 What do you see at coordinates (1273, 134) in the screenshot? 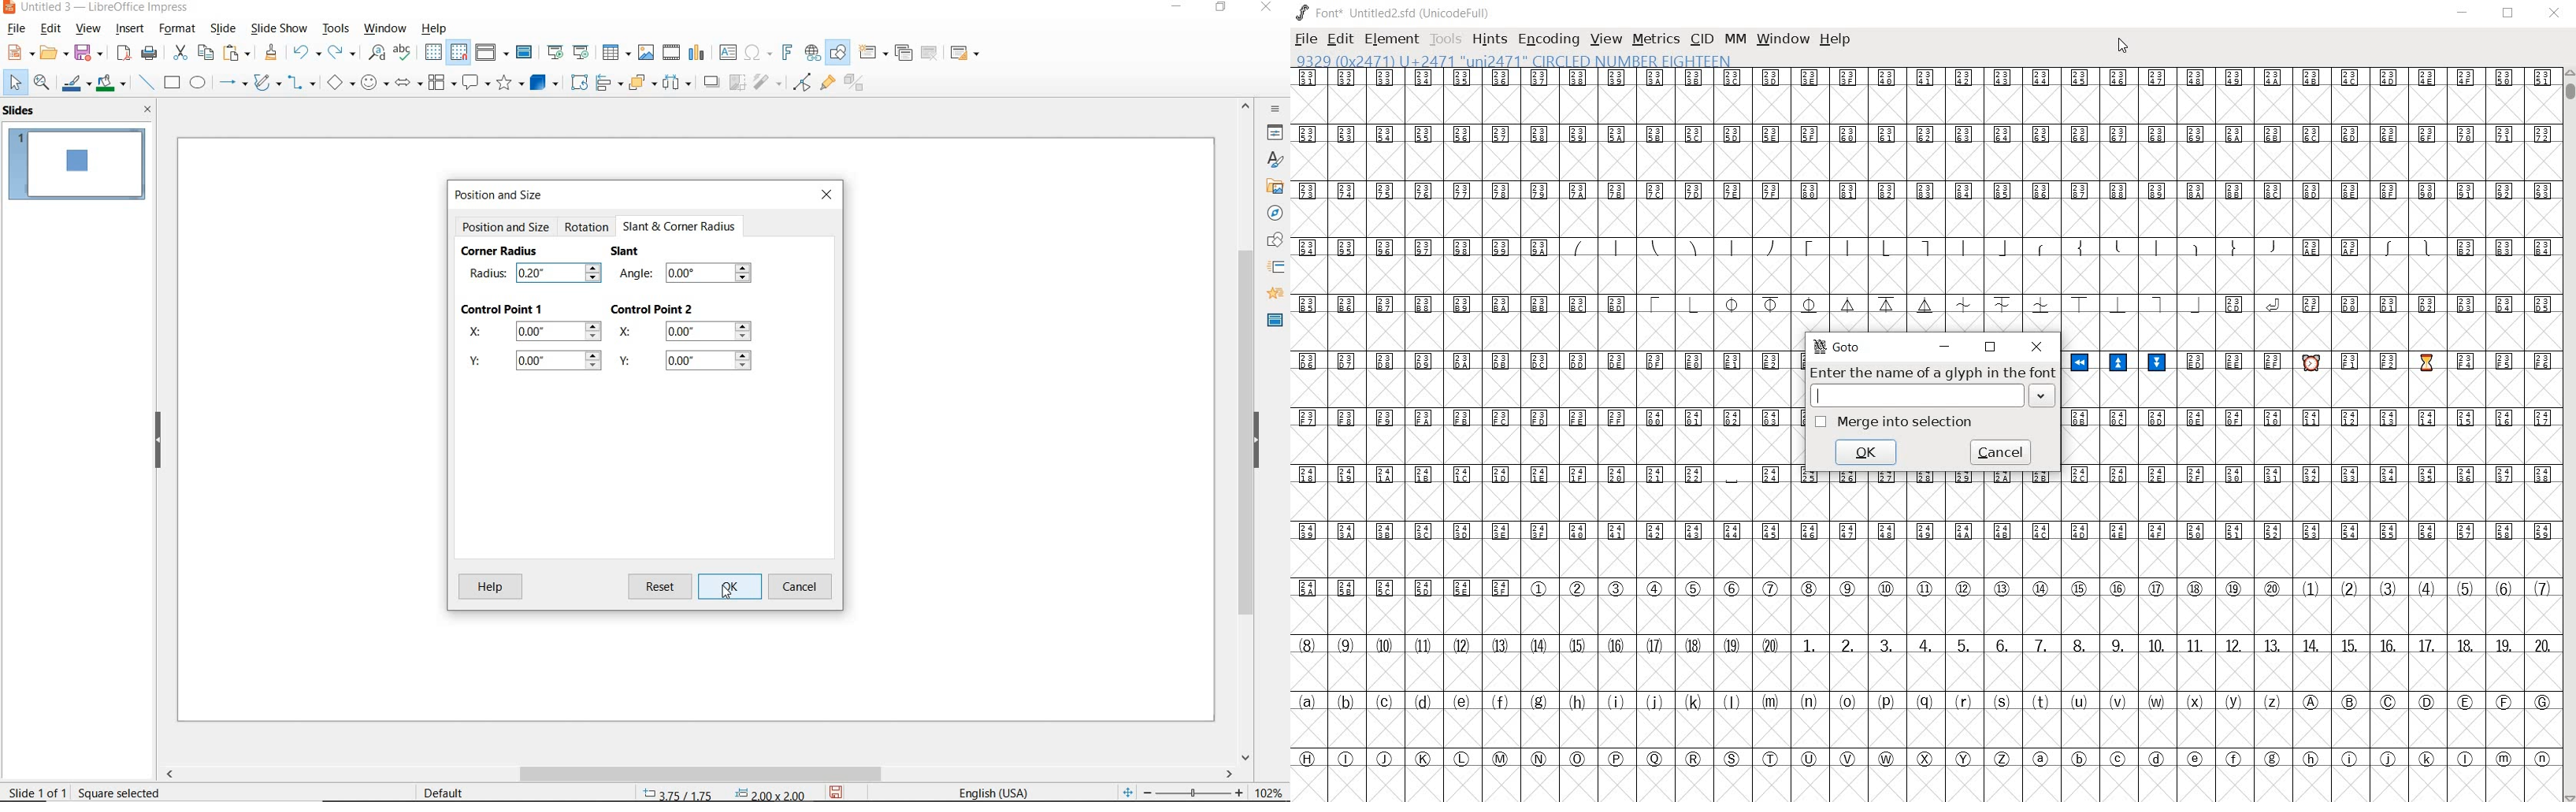
I see `properties` at bounding box center [1273, 134].